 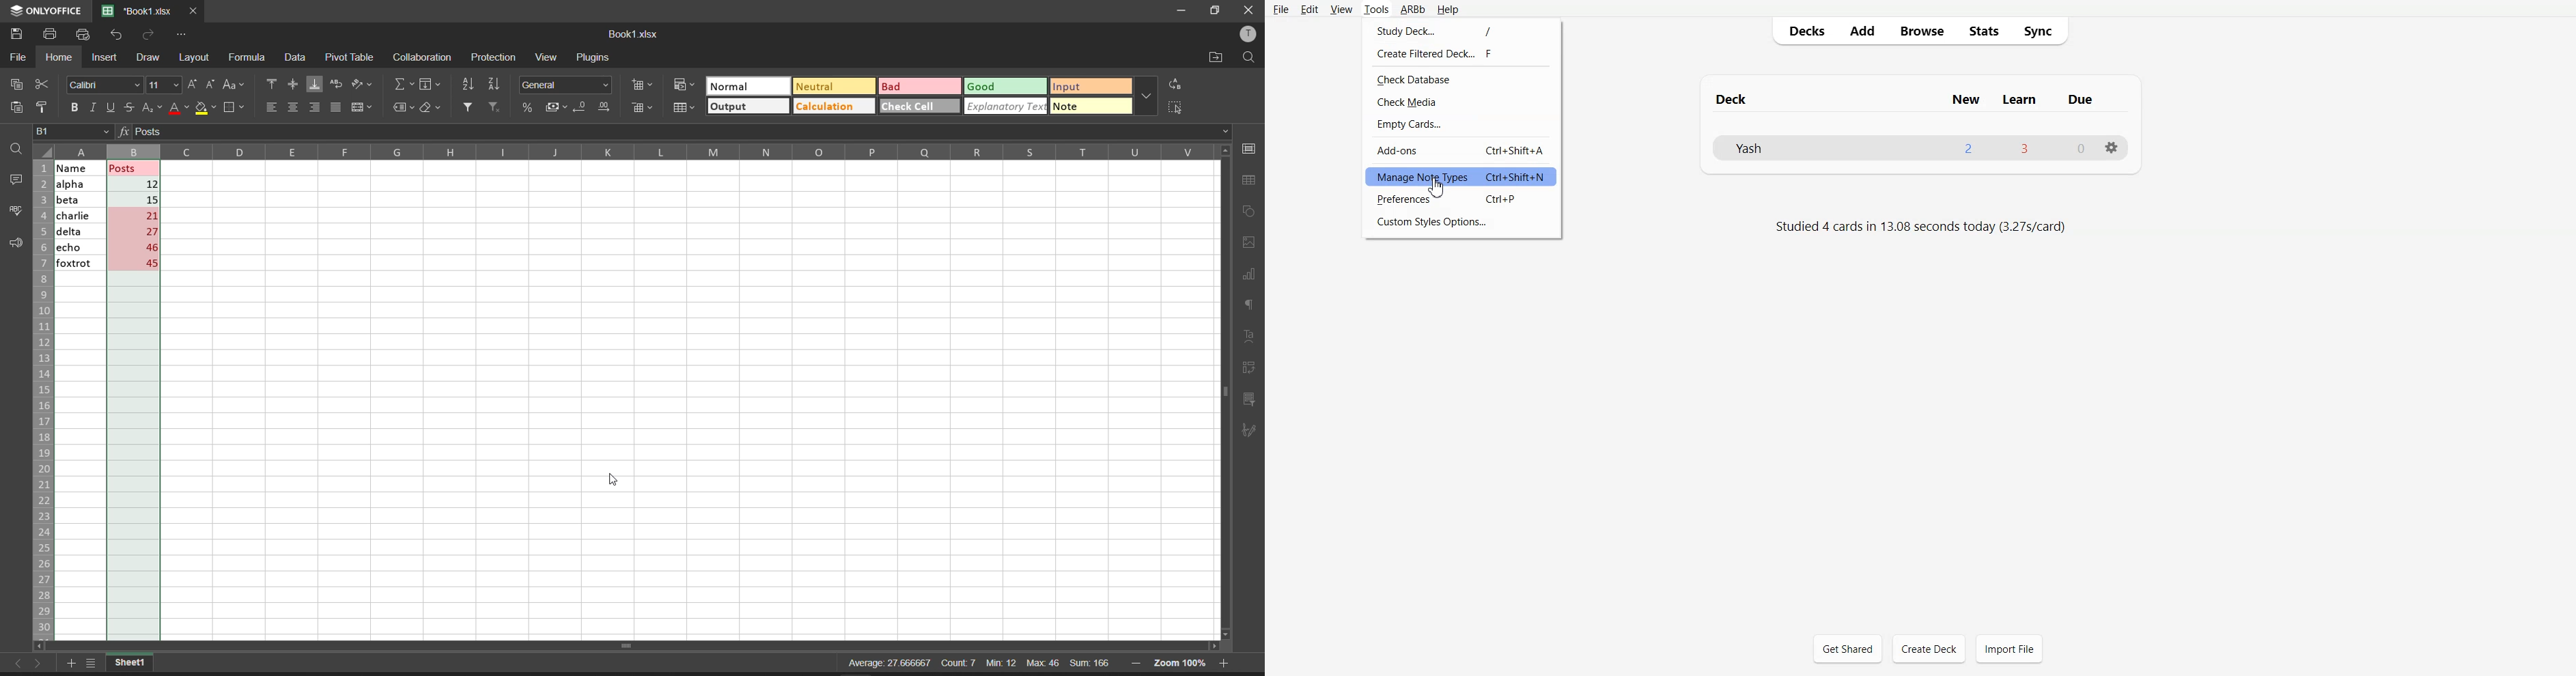 What do you see at coordinates (71, 662) in the screenshot?
I see `add worksheet` at bounding box center [71, 662].